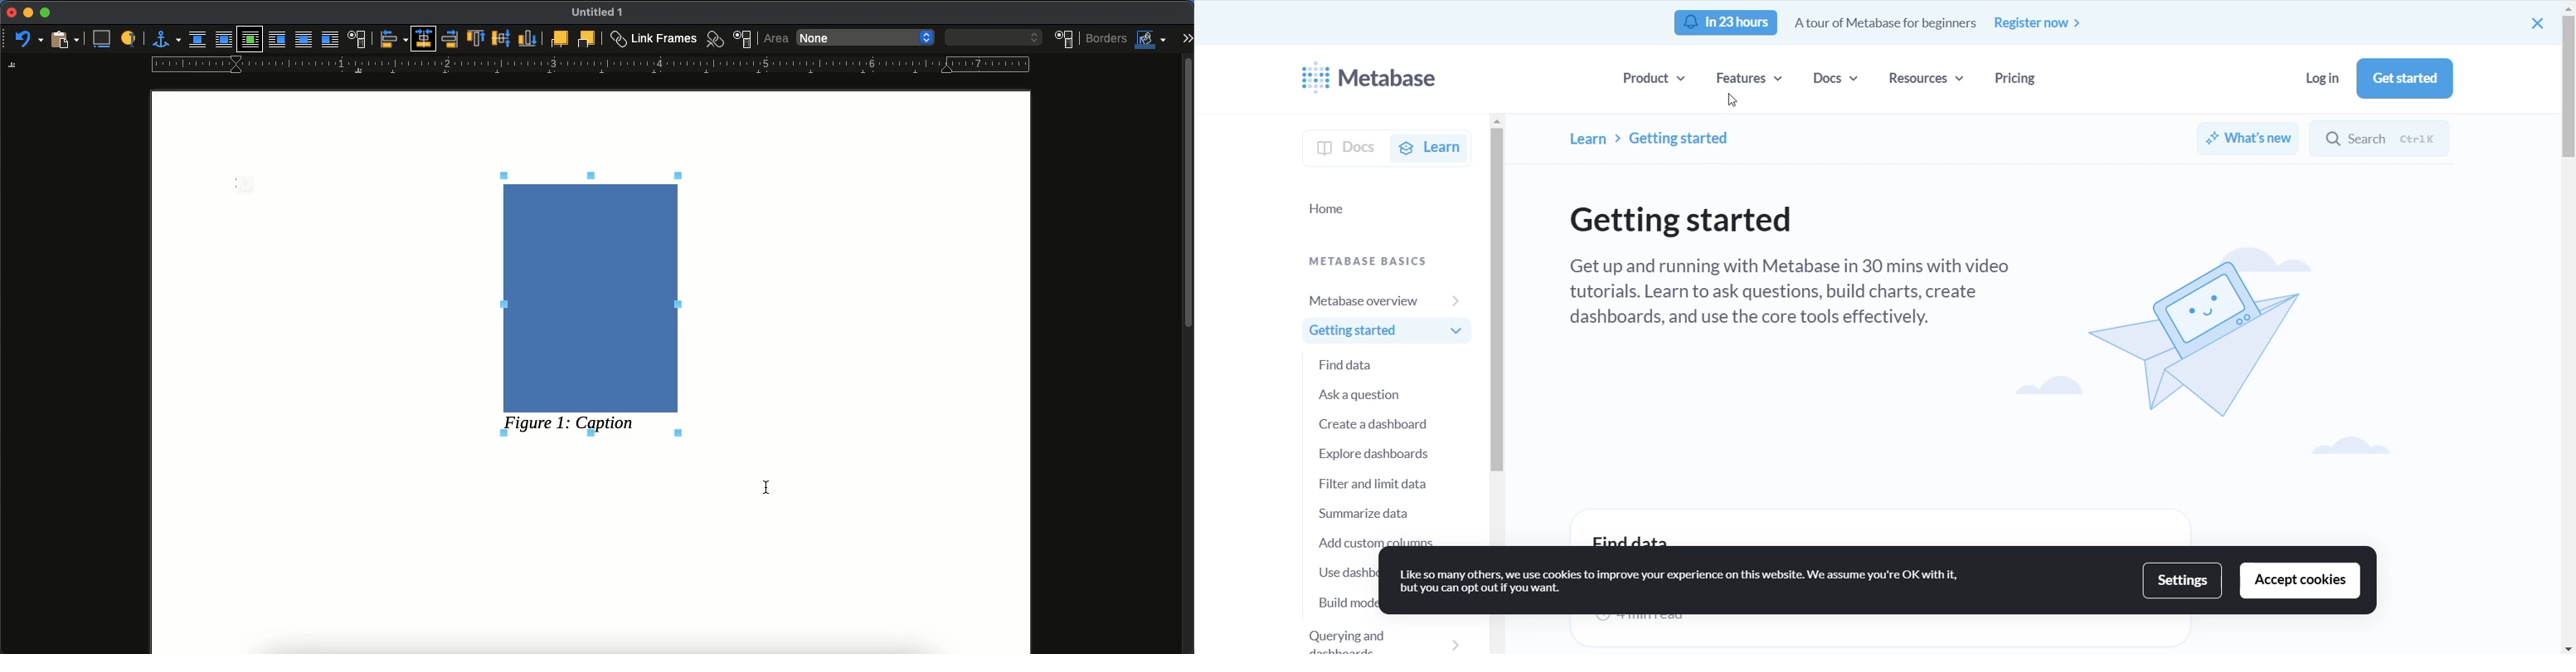  Describe the element at coordinates (330, 39) in the screenshot. I see `after` at that location.